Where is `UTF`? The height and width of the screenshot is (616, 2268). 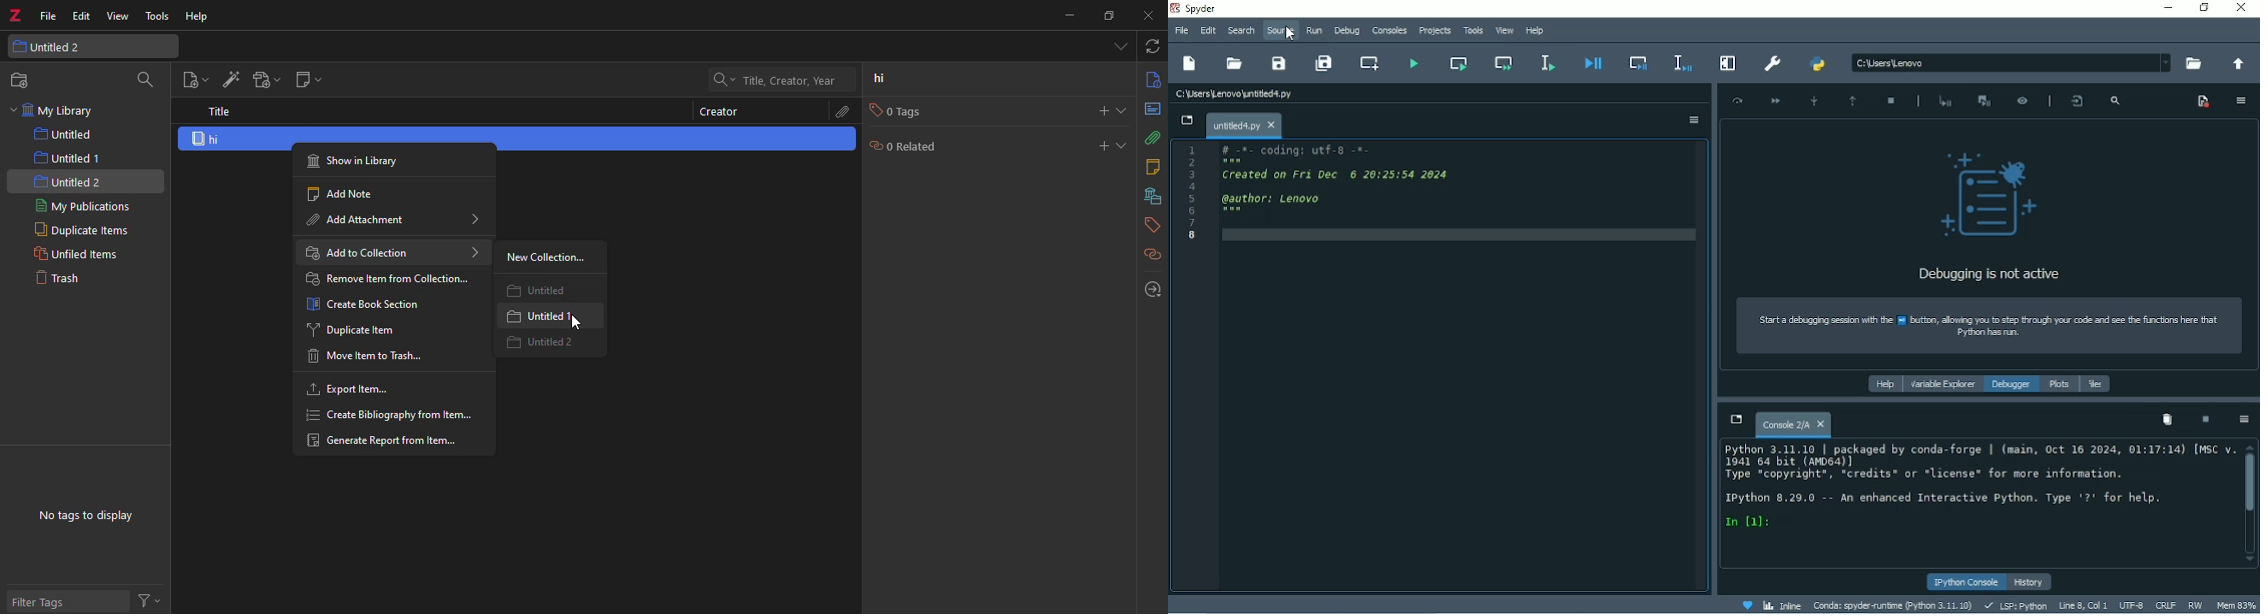
UTF is located at coordinates (2131, 605).